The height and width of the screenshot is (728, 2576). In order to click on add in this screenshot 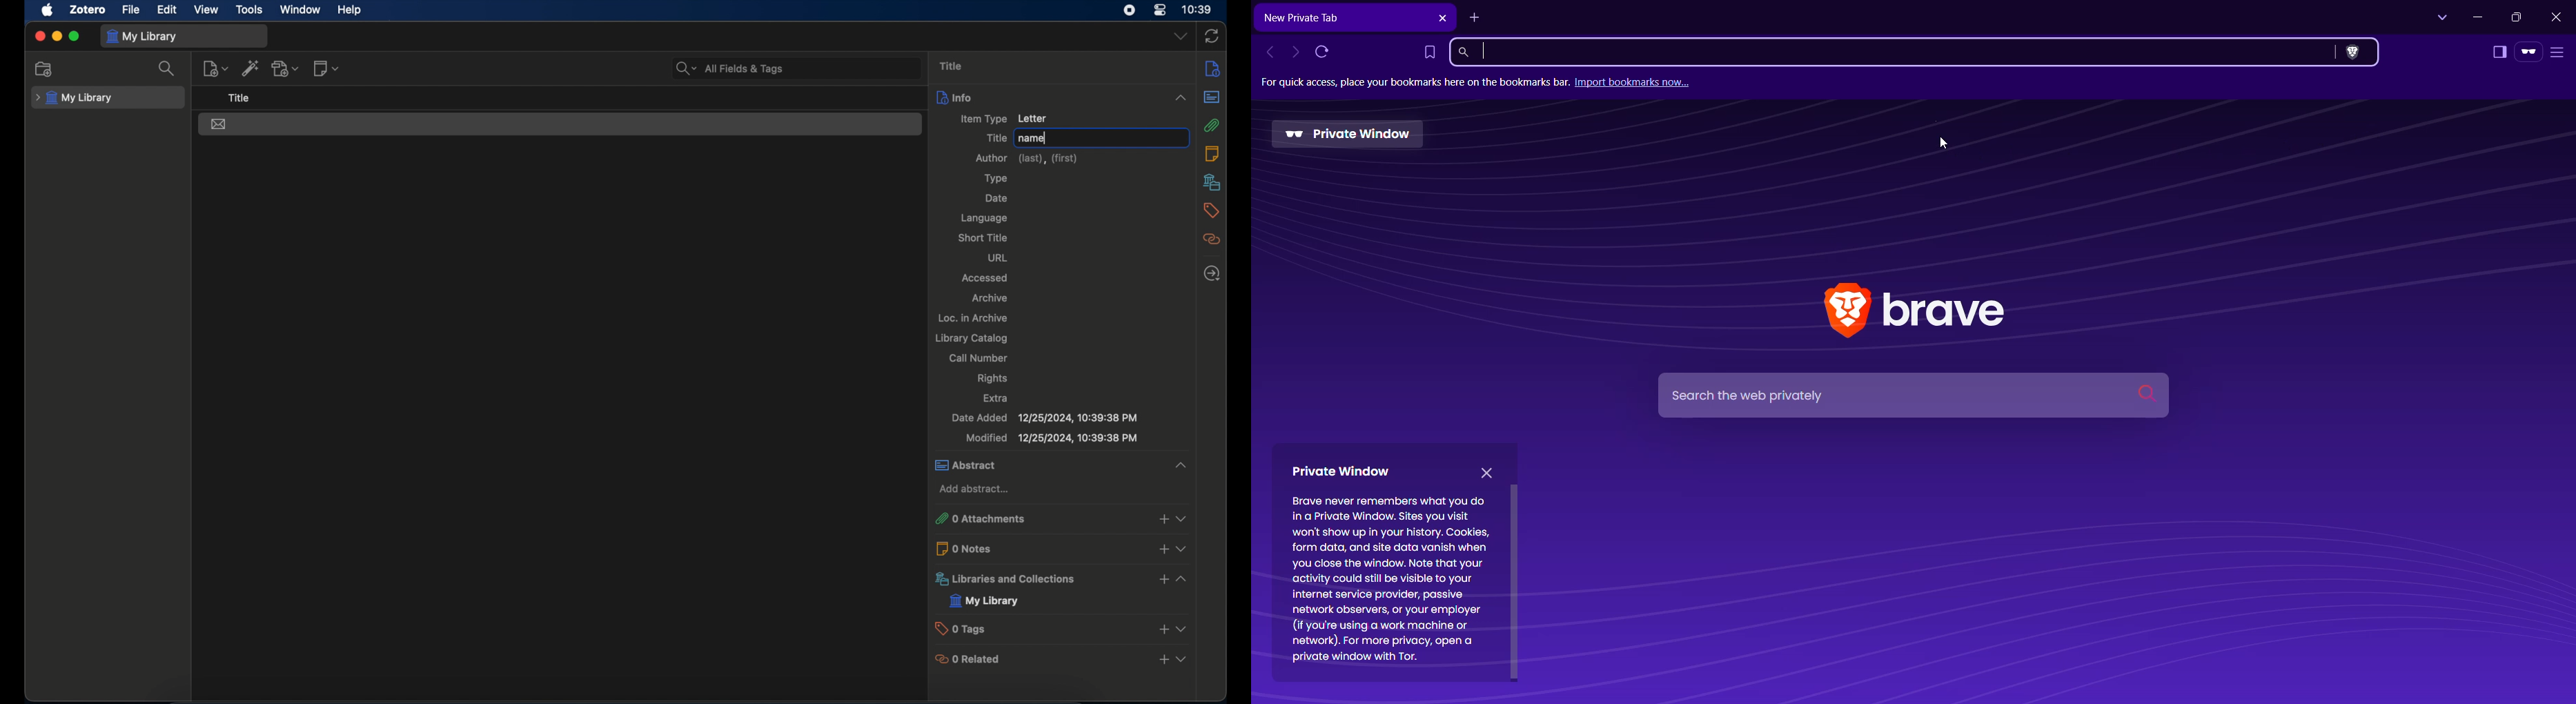, I will do `click(1163, 519)`.